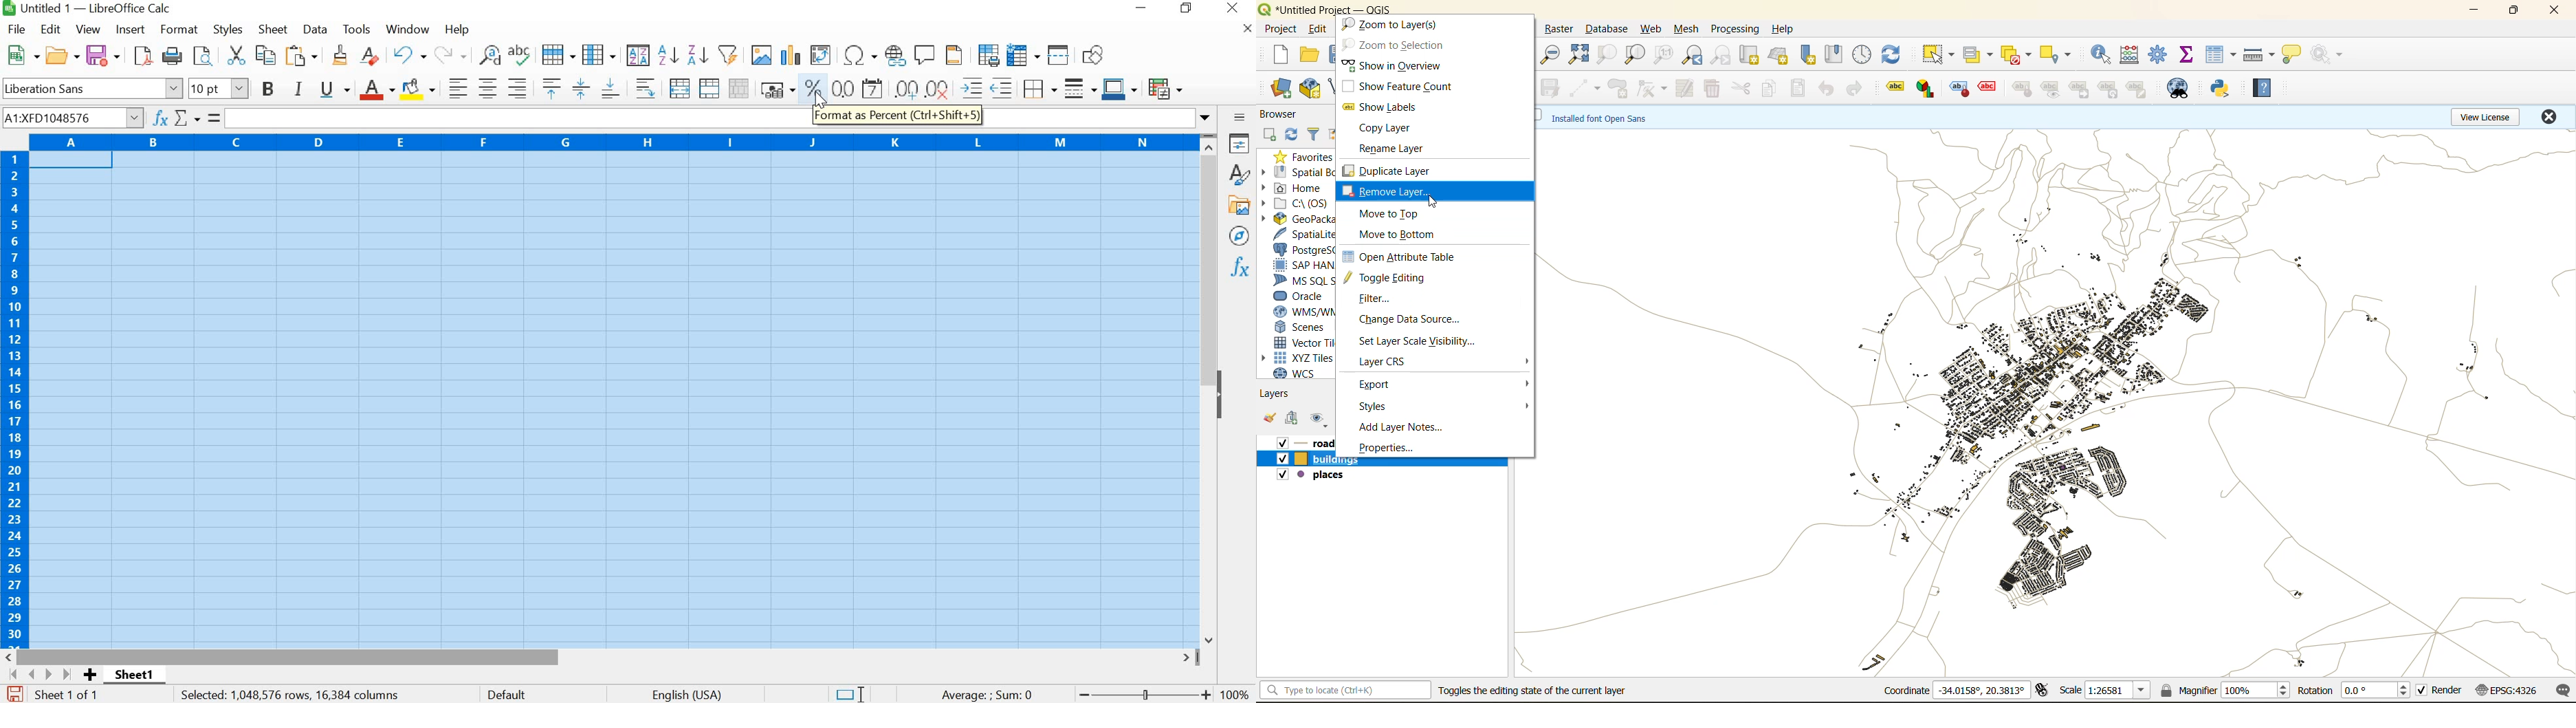  What do you see at coordinates (317, 28) in the screenshot?
I see `DATA` at bounding box center [317, 28].